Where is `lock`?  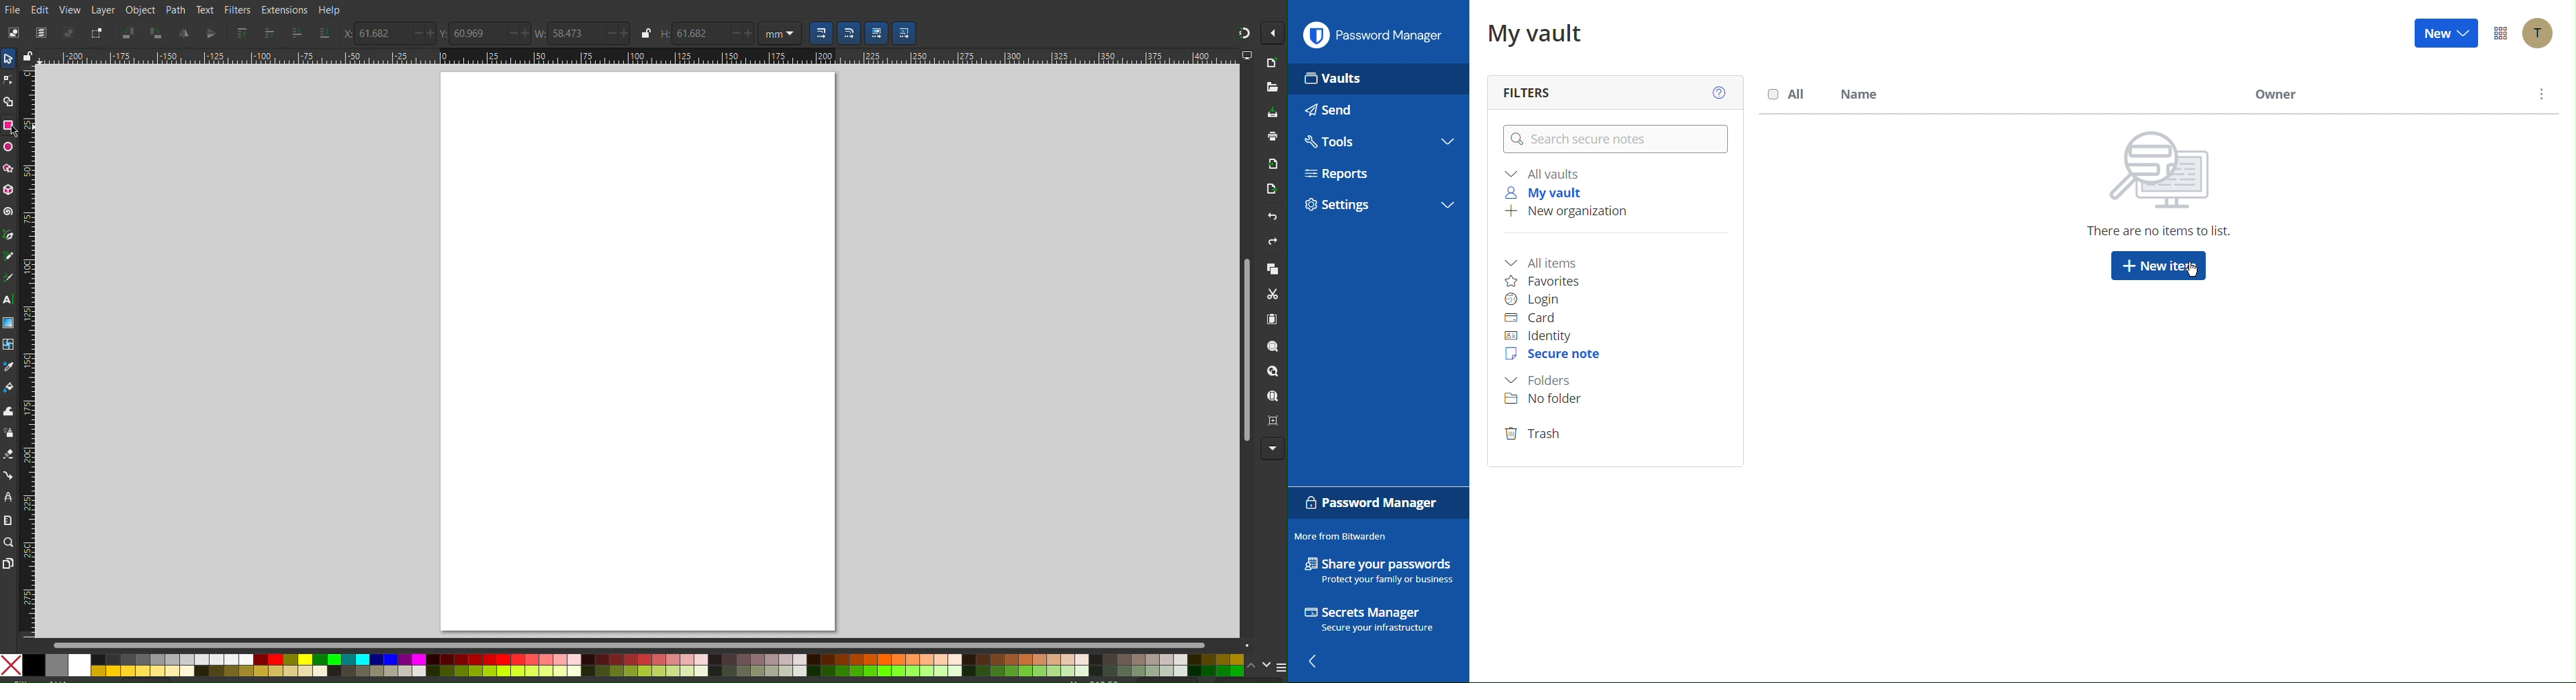
lock is located at coordinates (644, 32).